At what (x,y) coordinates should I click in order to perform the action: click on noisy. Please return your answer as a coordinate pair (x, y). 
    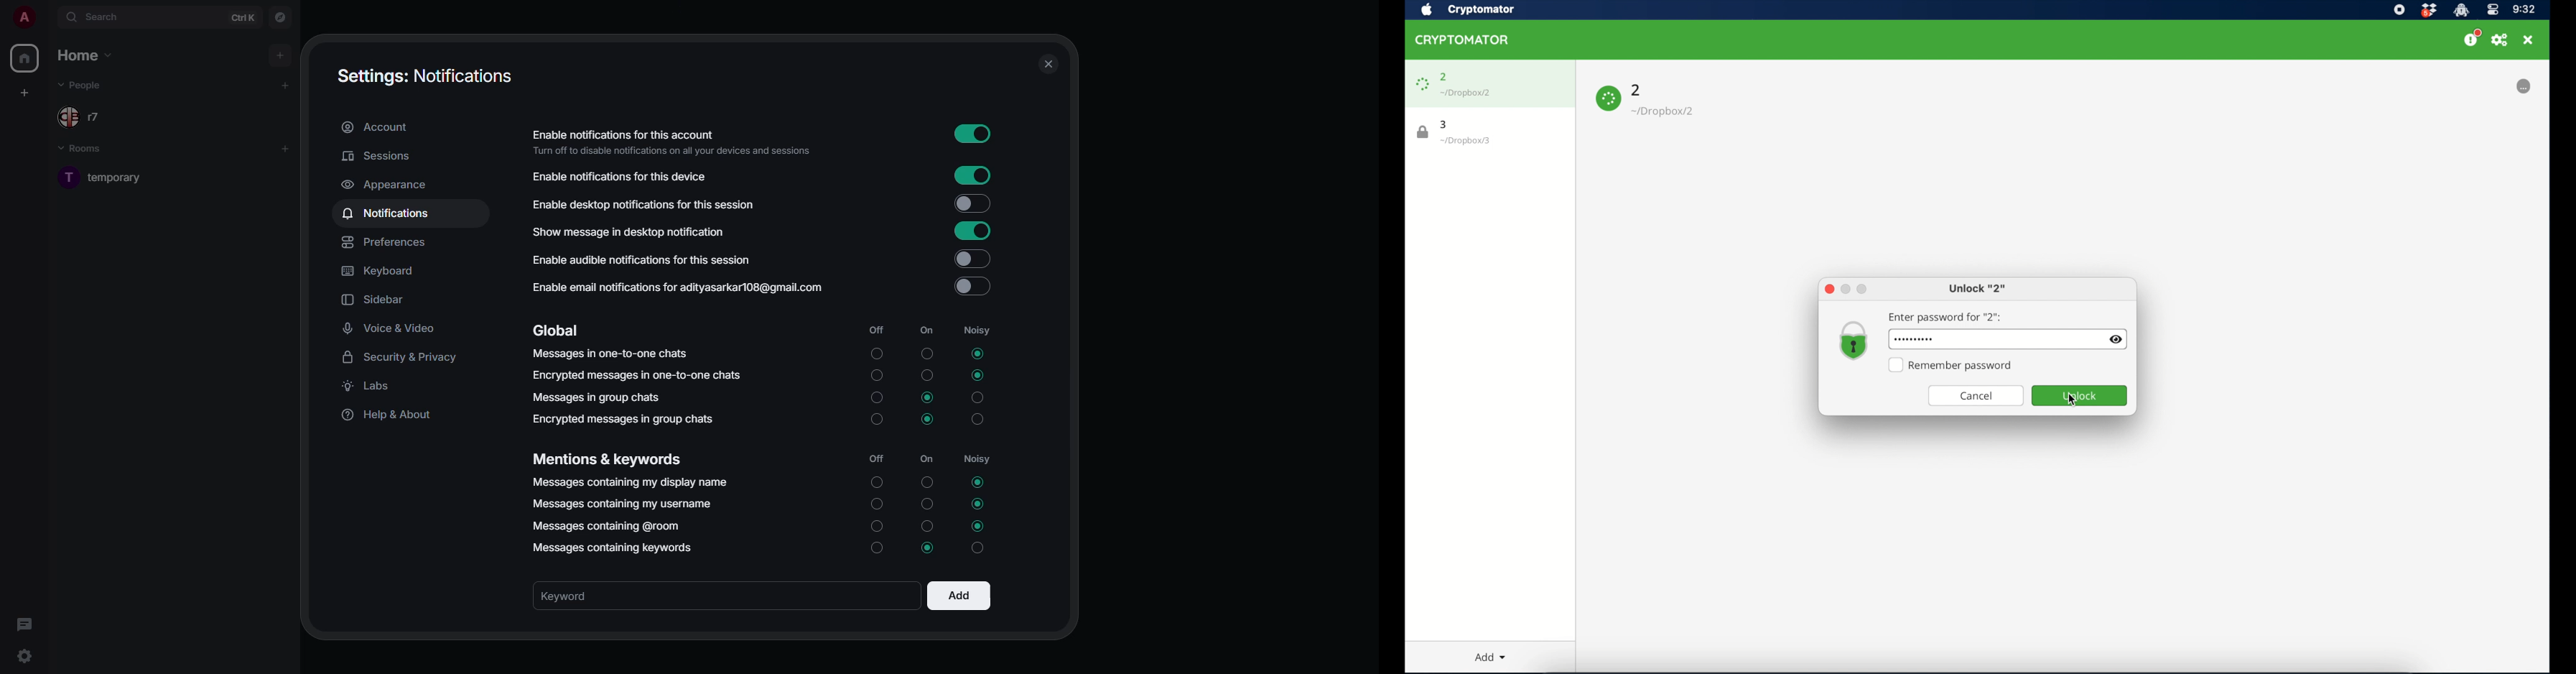
    Looking at the image, I should click on (979, 458).